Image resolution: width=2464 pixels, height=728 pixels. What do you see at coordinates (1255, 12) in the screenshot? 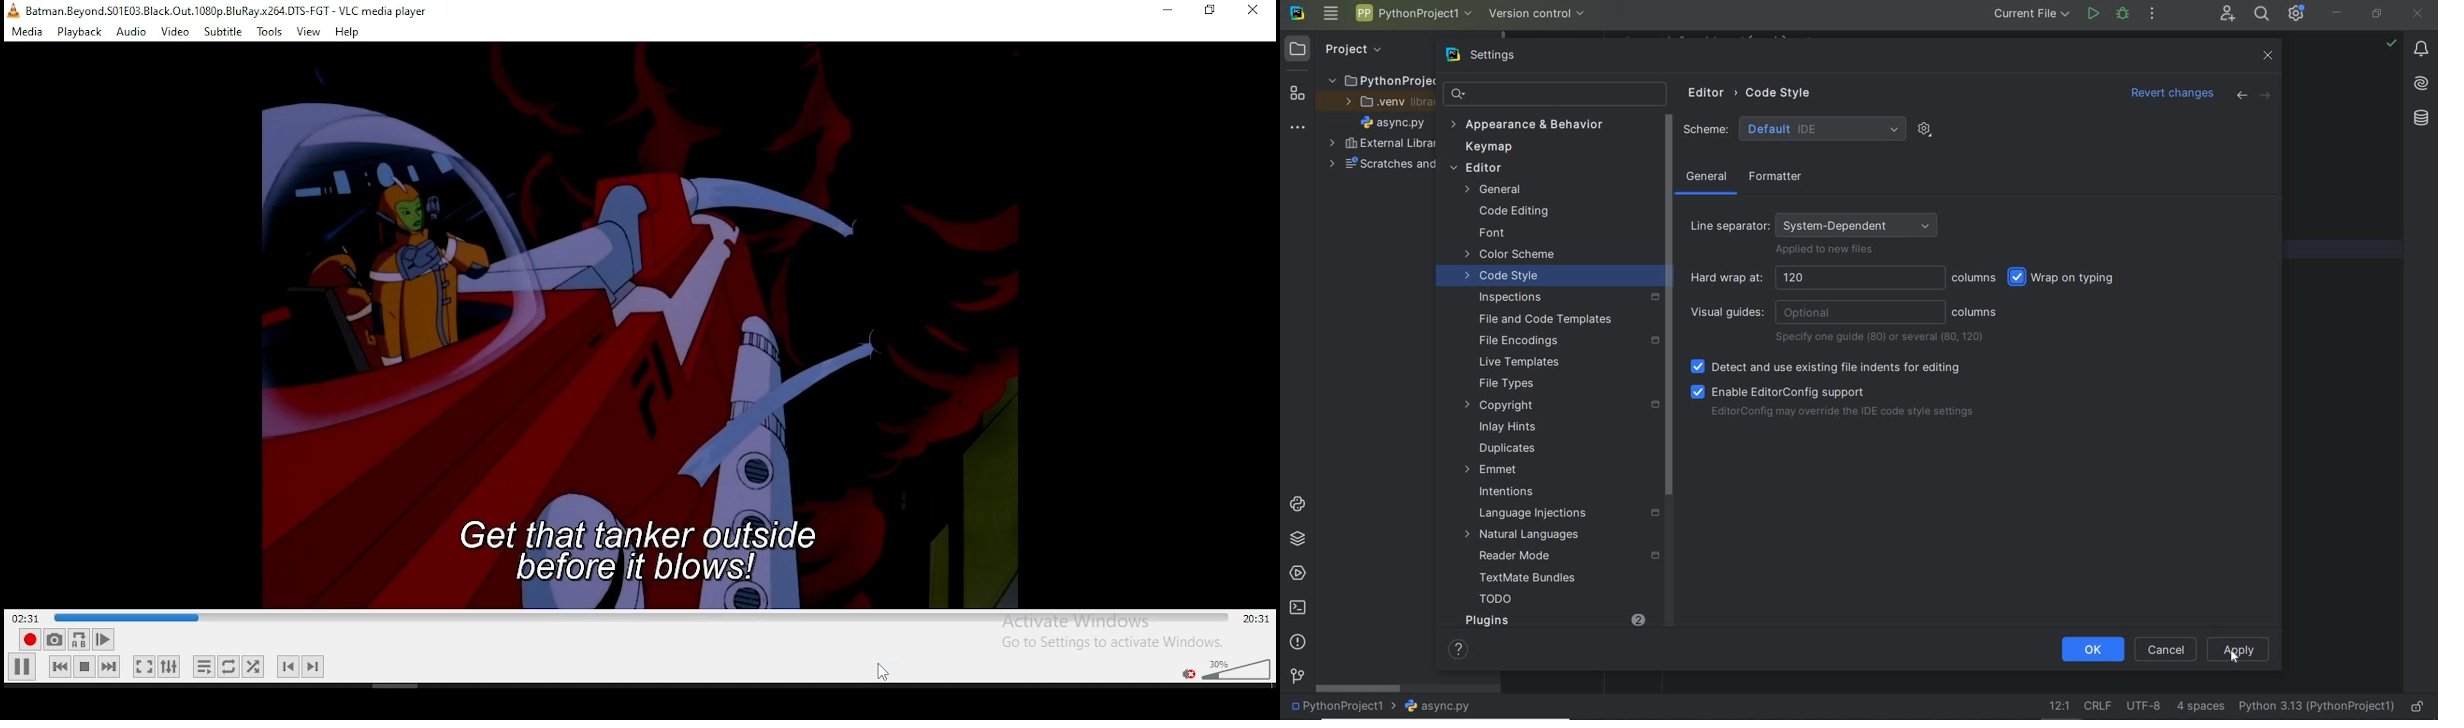
I see `close window` at bounding box center [1255, 12].